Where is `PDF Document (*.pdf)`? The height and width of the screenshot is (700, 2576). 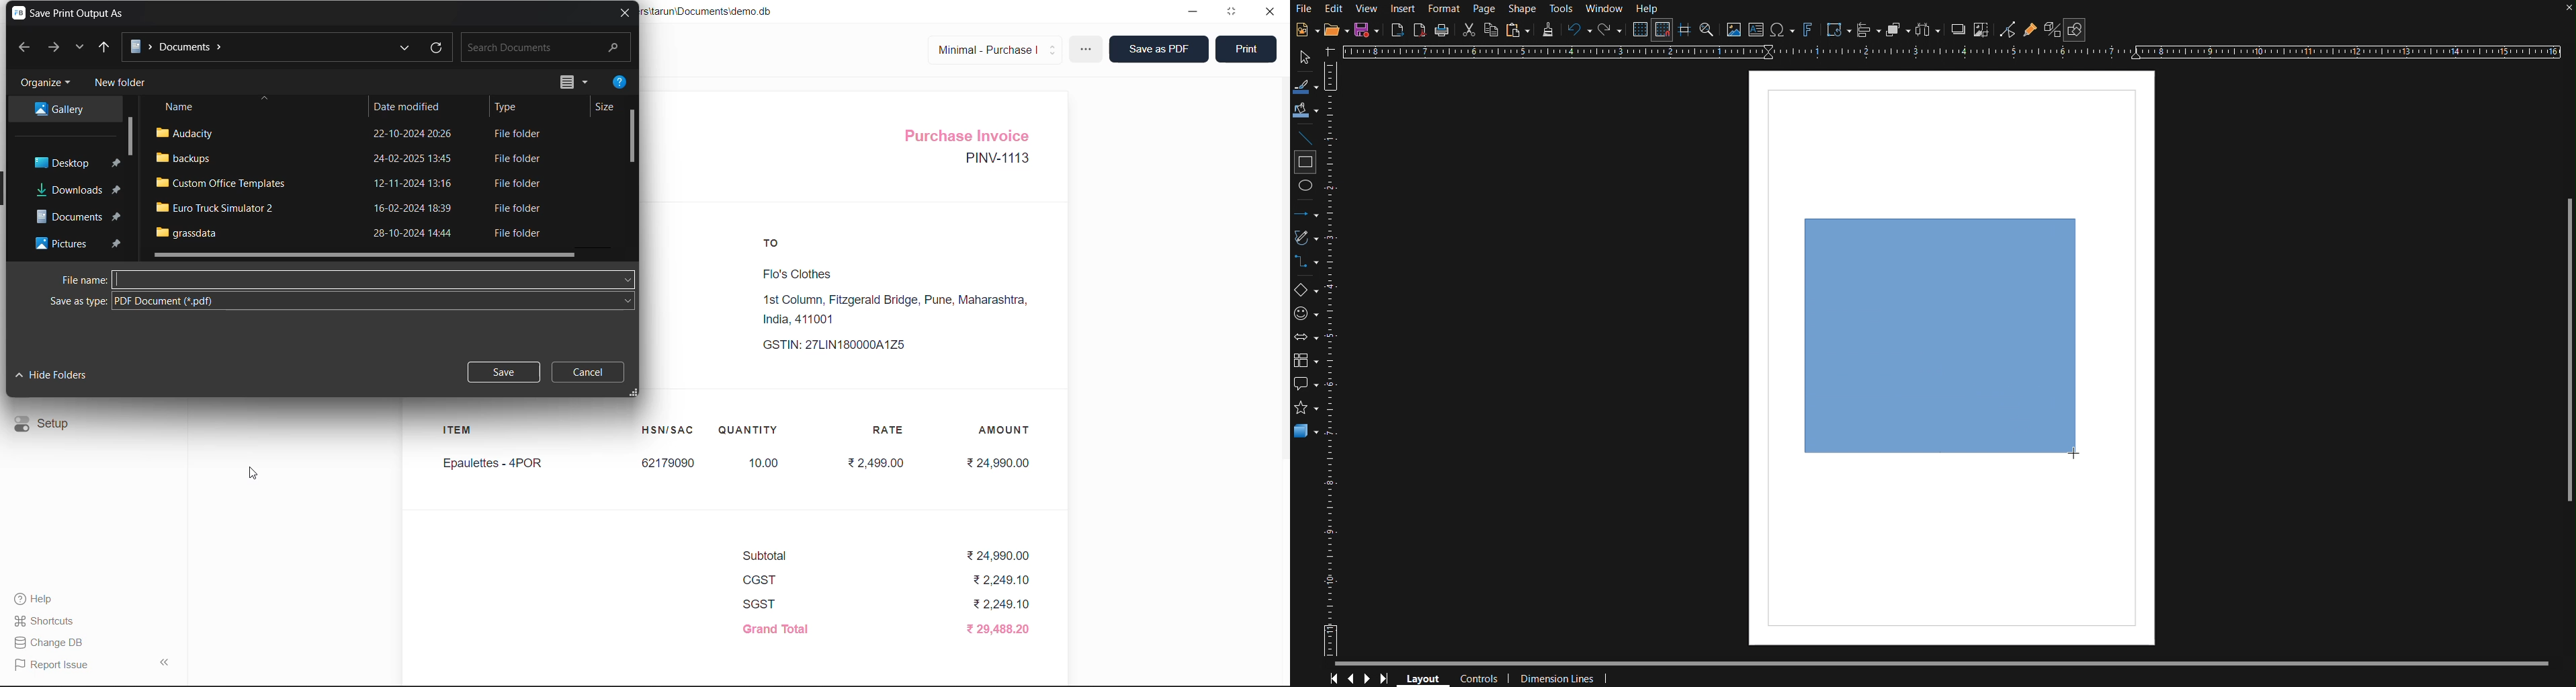
PDF Document (*.pdf) is located at coordinates (165, 302).